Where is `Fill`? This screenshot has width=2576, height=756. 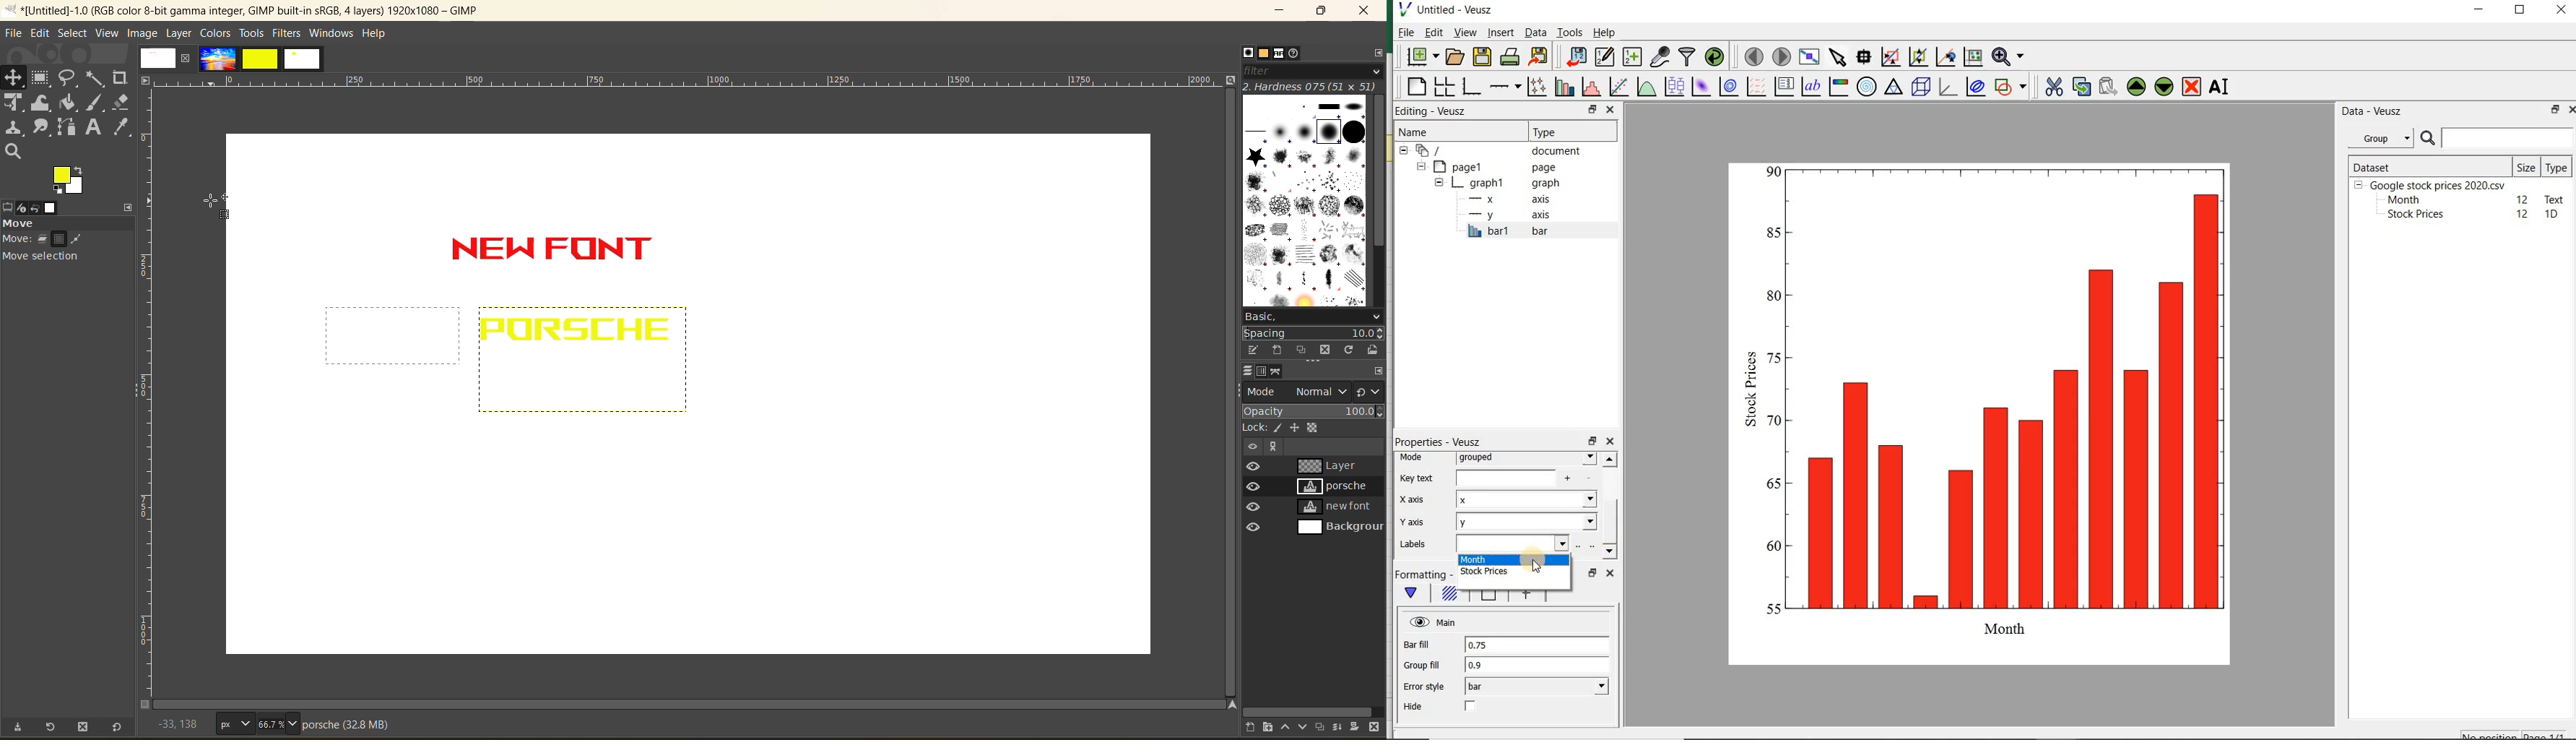 Fill is located at coordinates (1450, 596).